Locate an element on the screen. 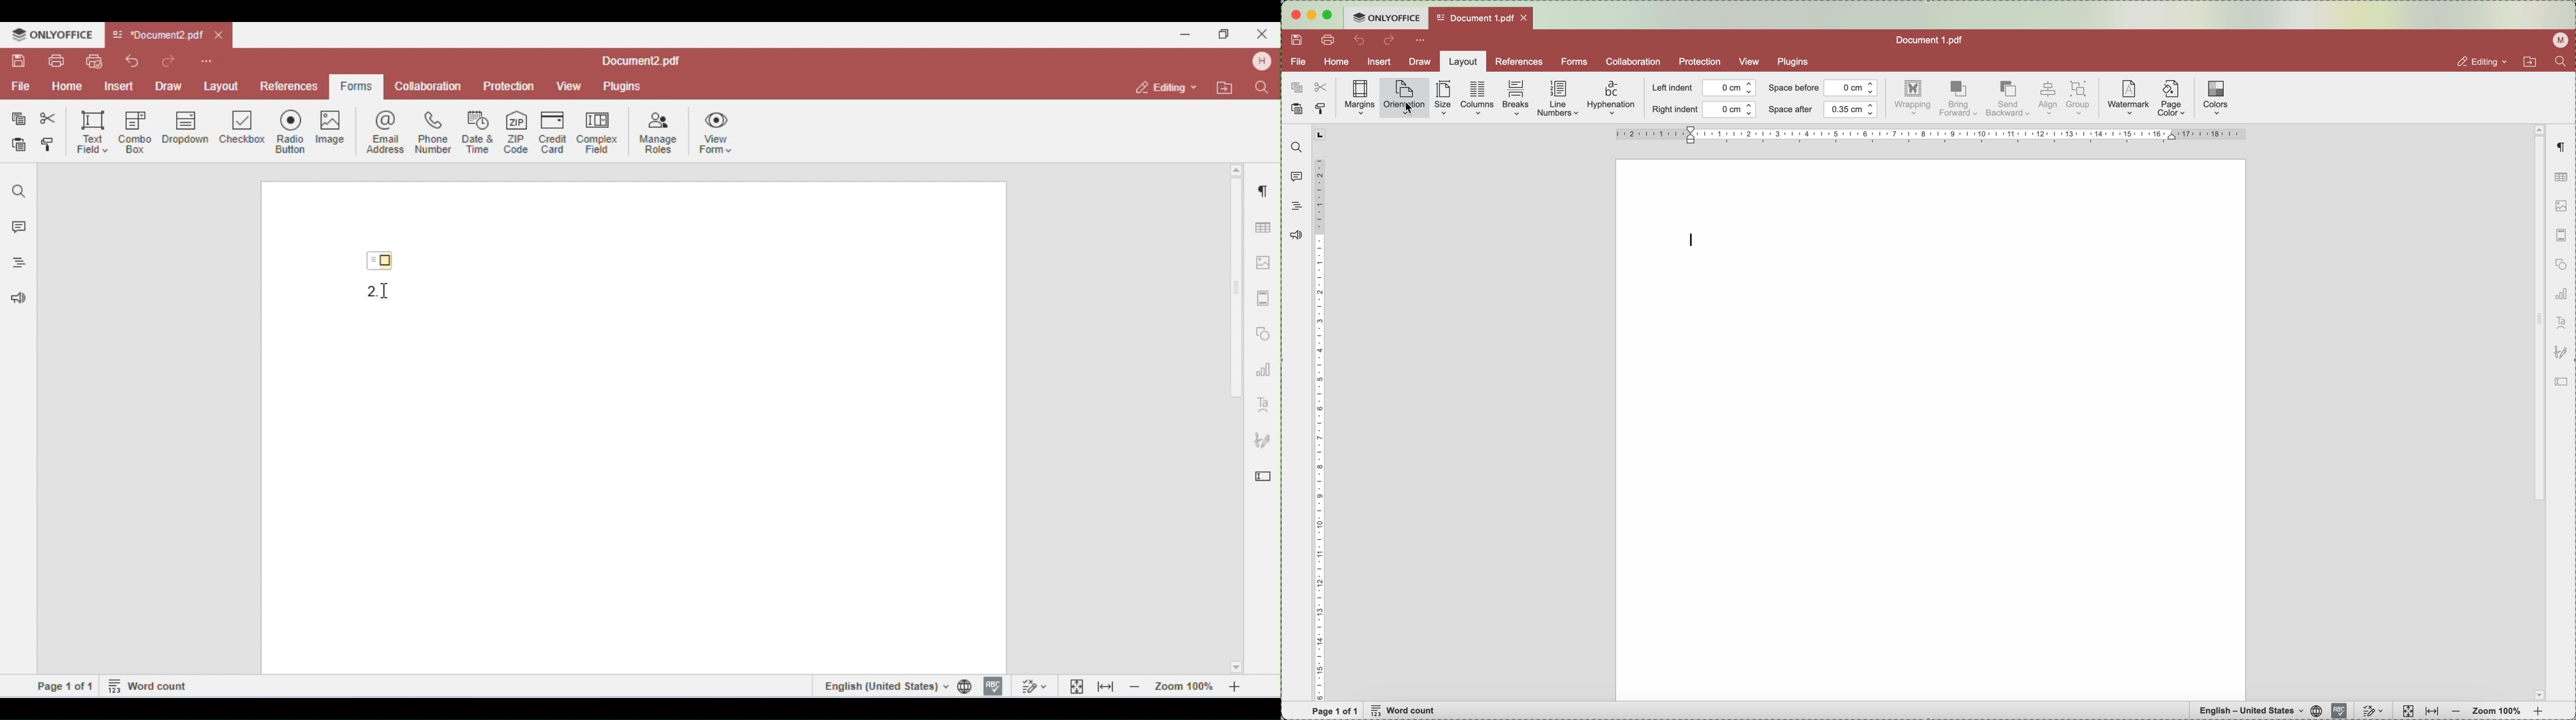 The width and height of the screenshot is (2576, 728). editing is located at coordinates (2473, 61).